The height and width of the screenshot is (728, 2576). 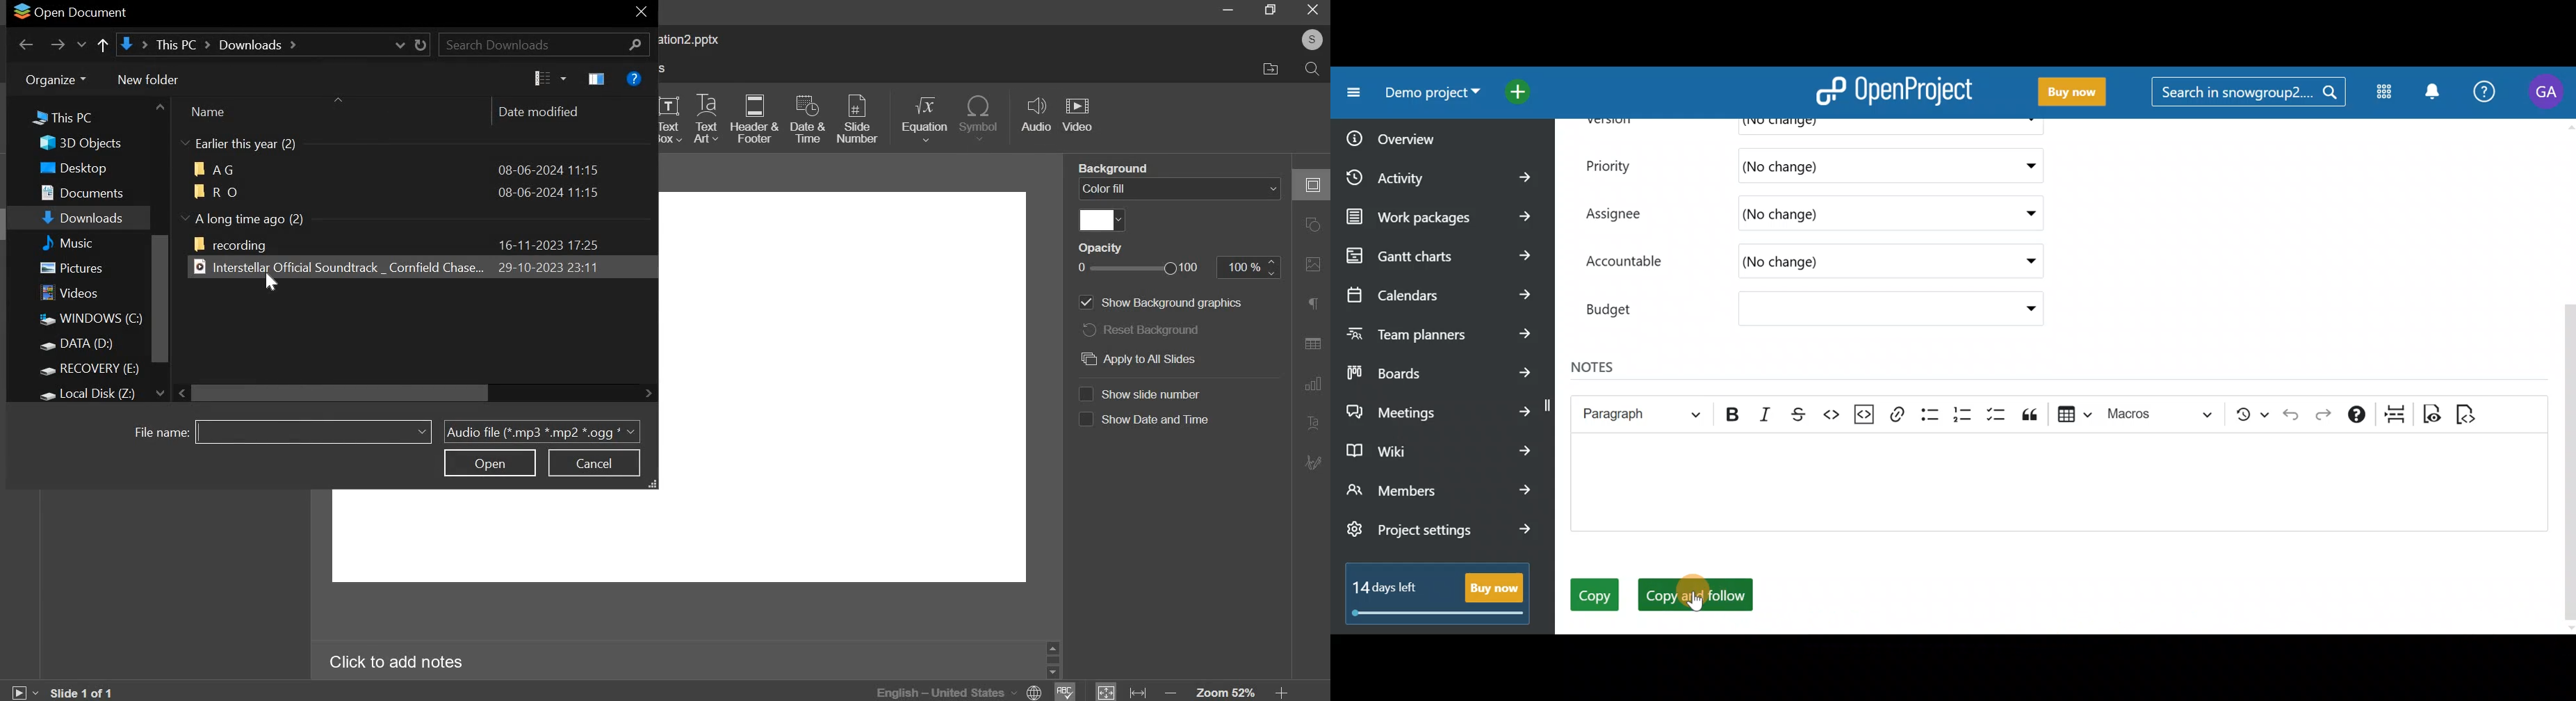 What do you see at coordinates (185, 217) in the screenshot?
I see `show/hide` at bounding box center [185, 217].